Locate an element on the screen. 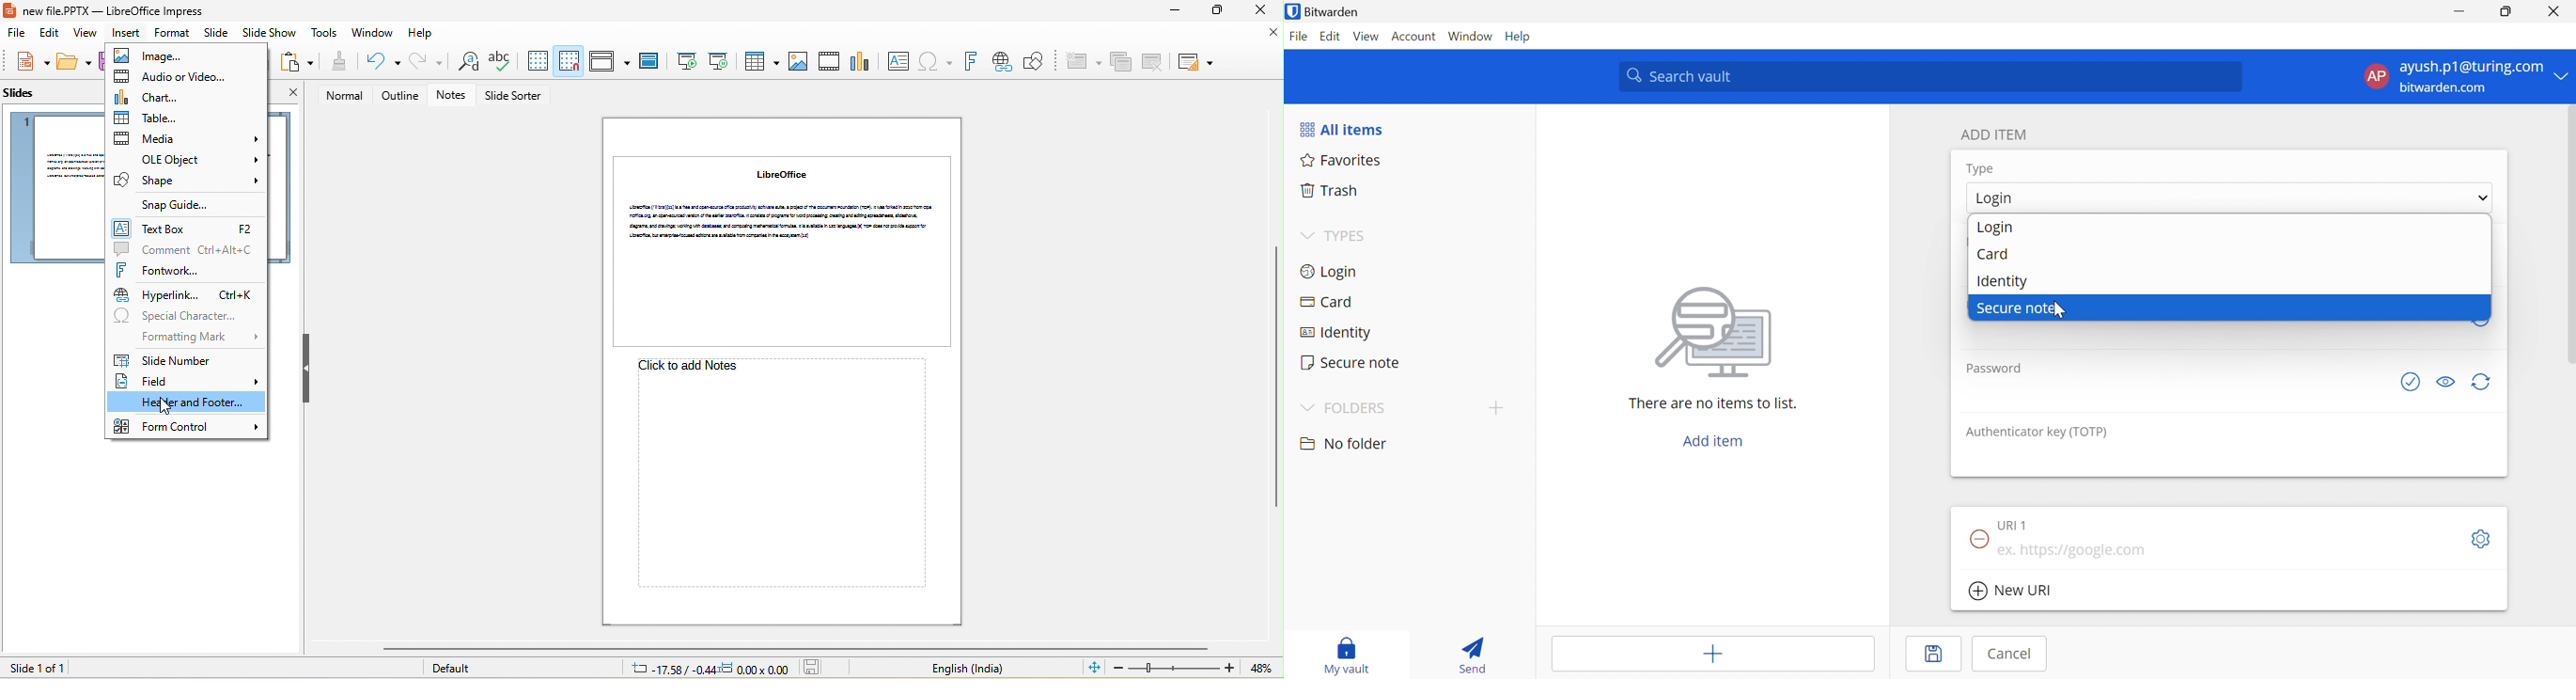  Help is located at coordinates (1520, 36).